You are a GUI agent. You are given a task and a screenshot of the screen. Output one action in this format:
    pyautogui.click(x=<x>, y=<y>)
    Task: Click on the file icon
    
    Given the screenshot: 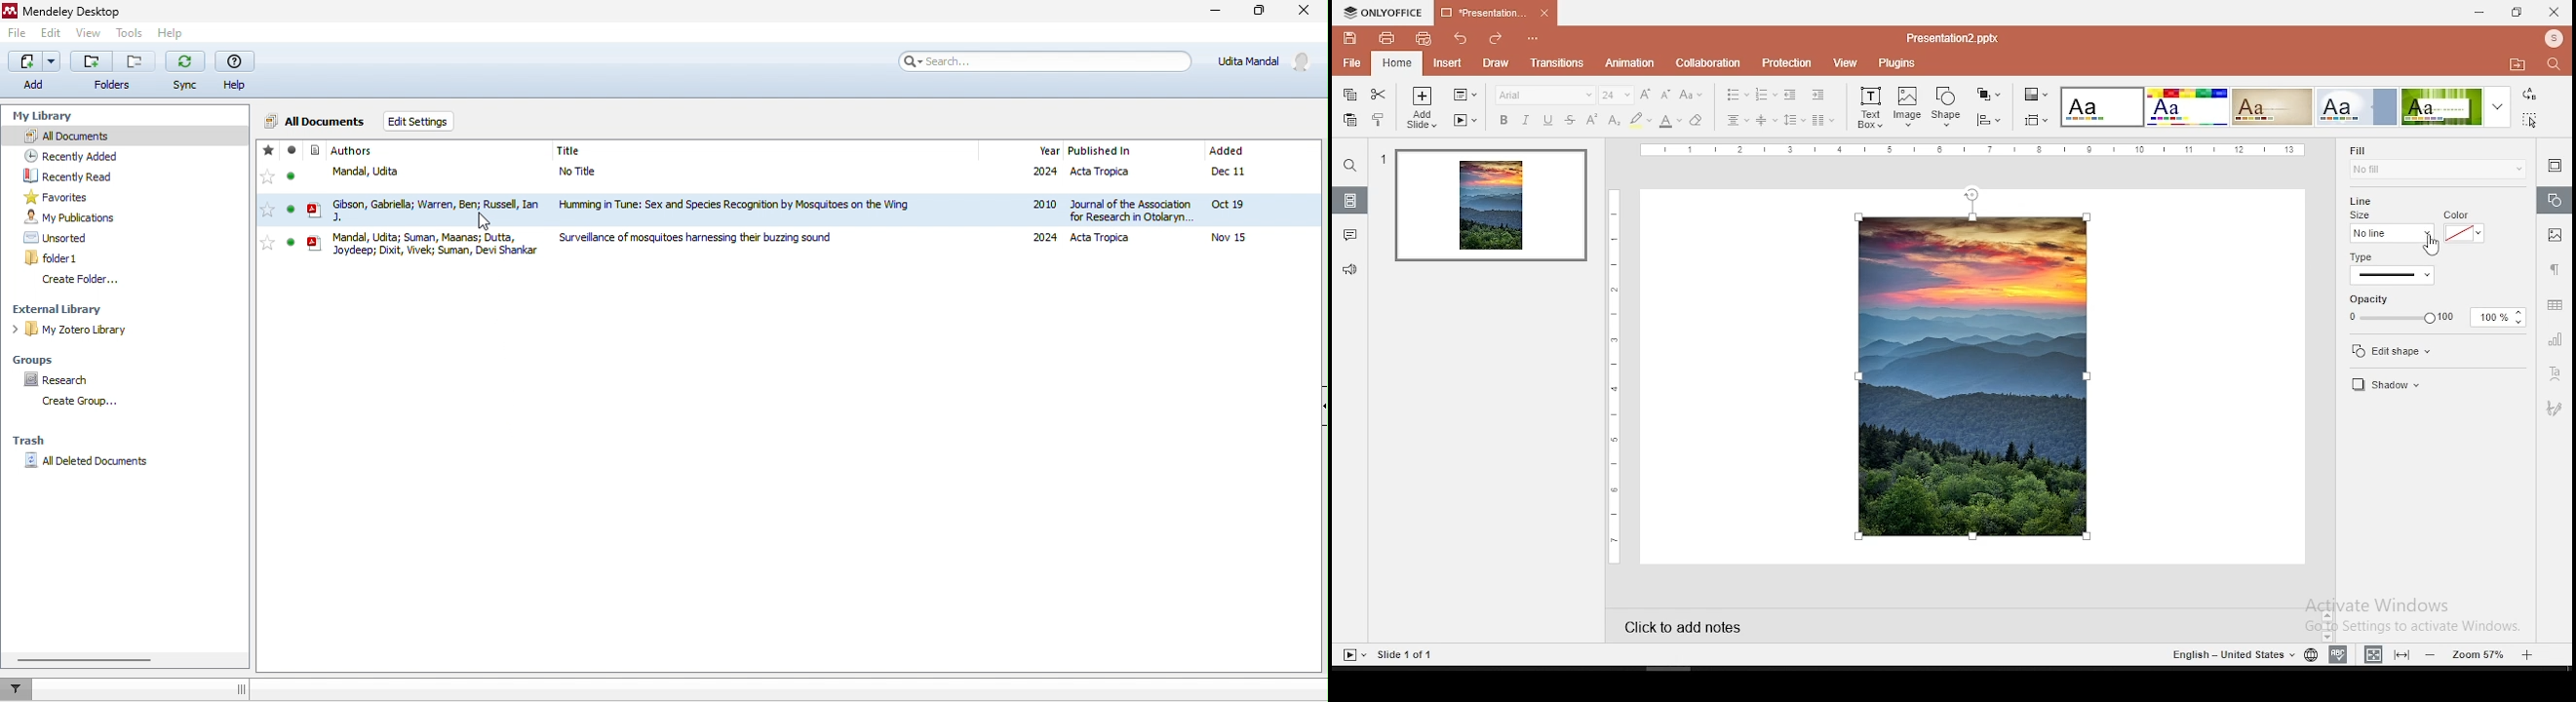 What is the action you would take?
    pyautogui.click(x=316, y=198)
    